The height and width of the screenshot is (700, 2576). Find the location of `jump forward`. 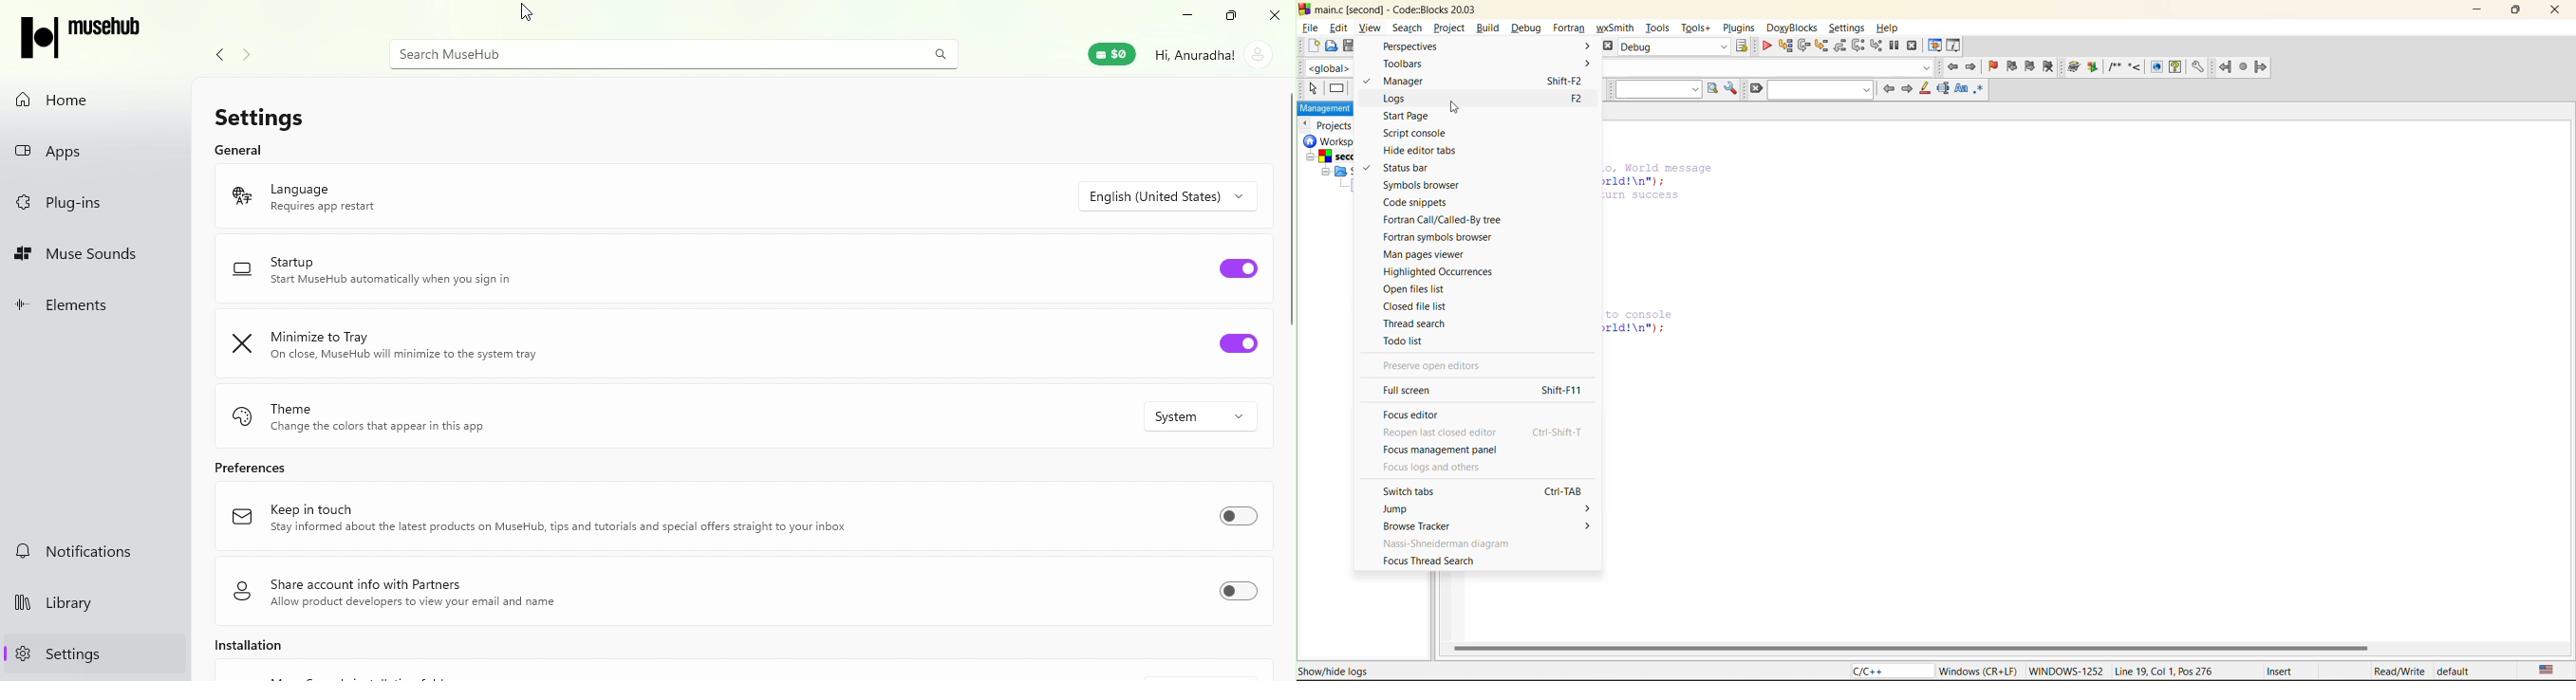

jump forward is located at coordinates (1972, 66).